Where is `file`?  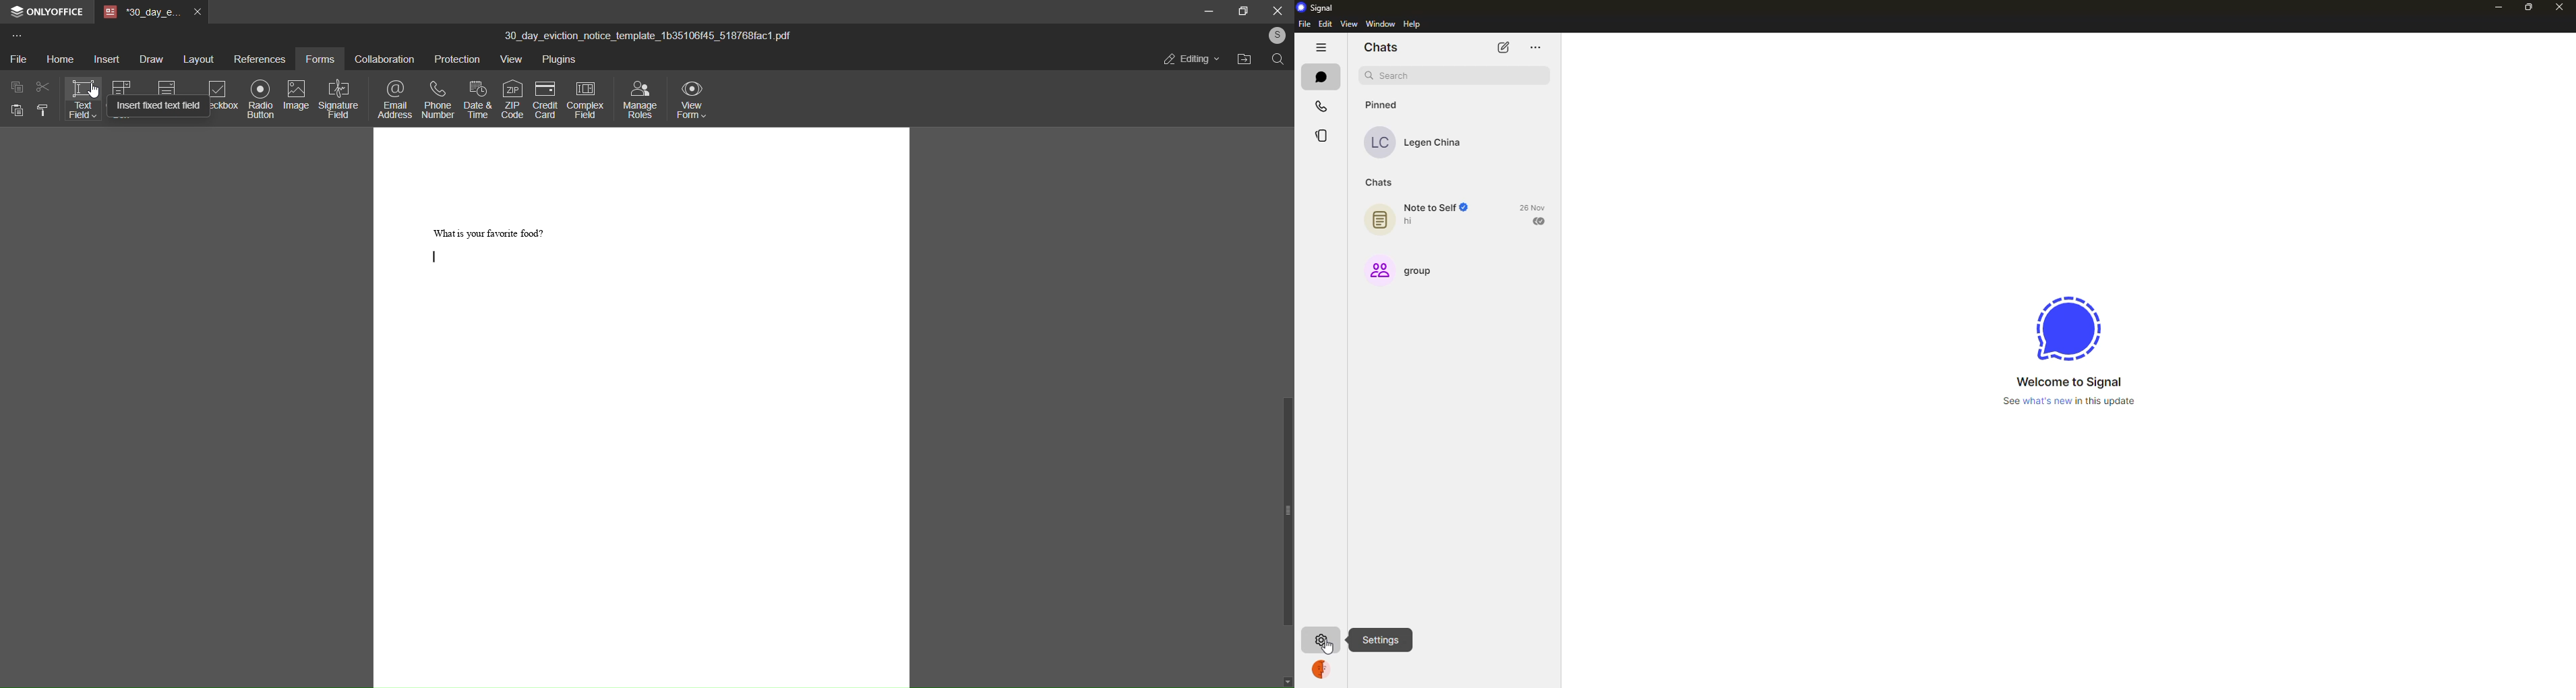 file is located at coordinates (18, 59).